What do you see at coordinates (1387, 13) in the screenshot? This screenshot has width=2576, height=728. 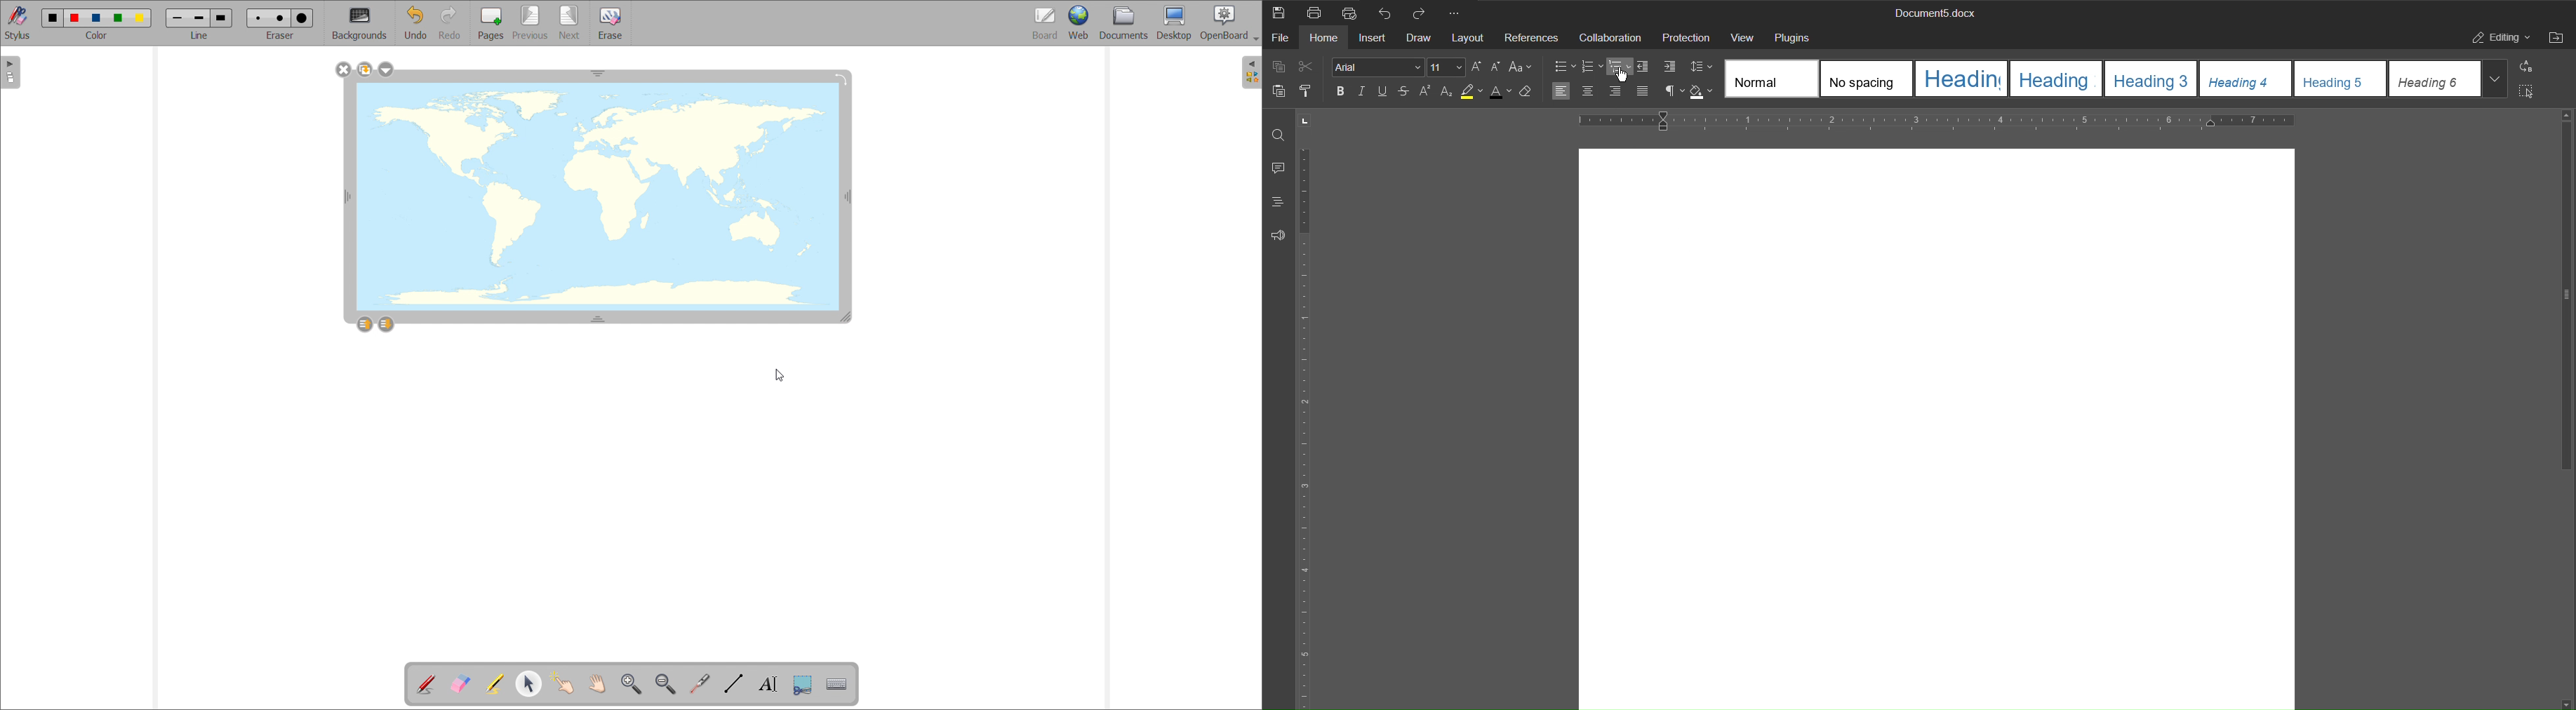 I see `Undo` at bounding box center [1387, 13].